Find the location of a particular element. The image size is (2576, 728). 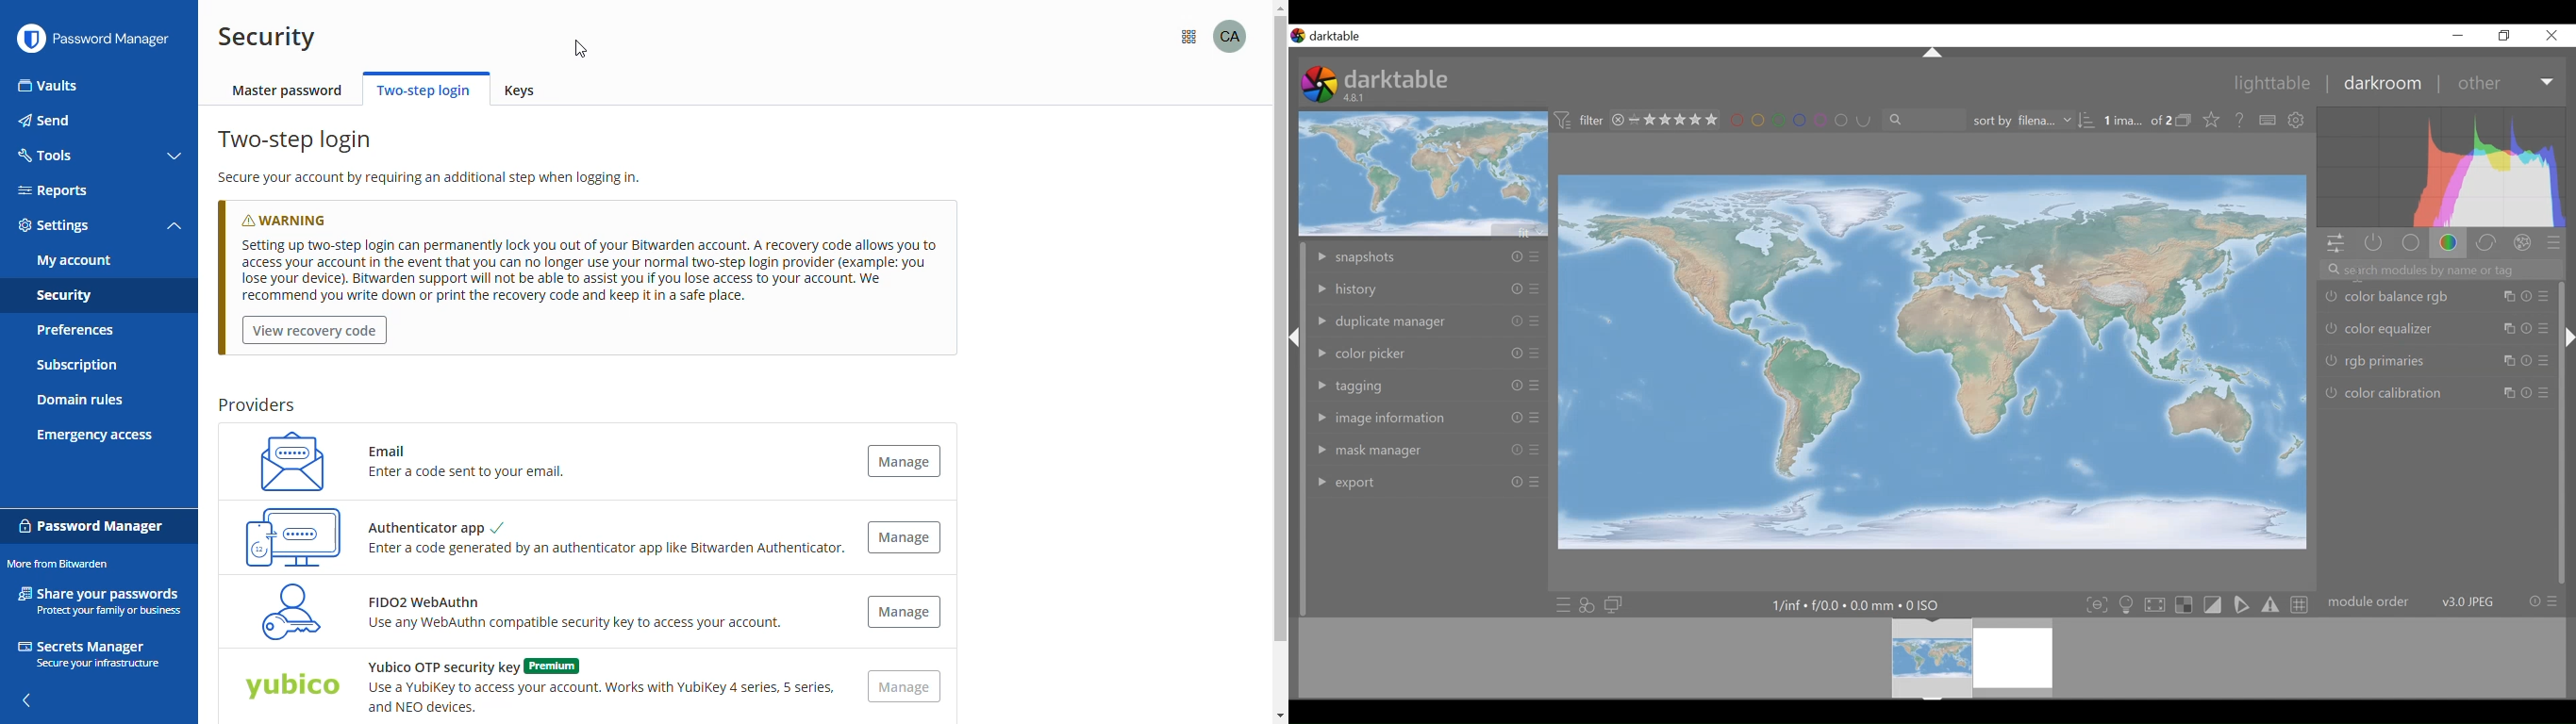

toggle high quality processing is located at coordinates (2154, 605).